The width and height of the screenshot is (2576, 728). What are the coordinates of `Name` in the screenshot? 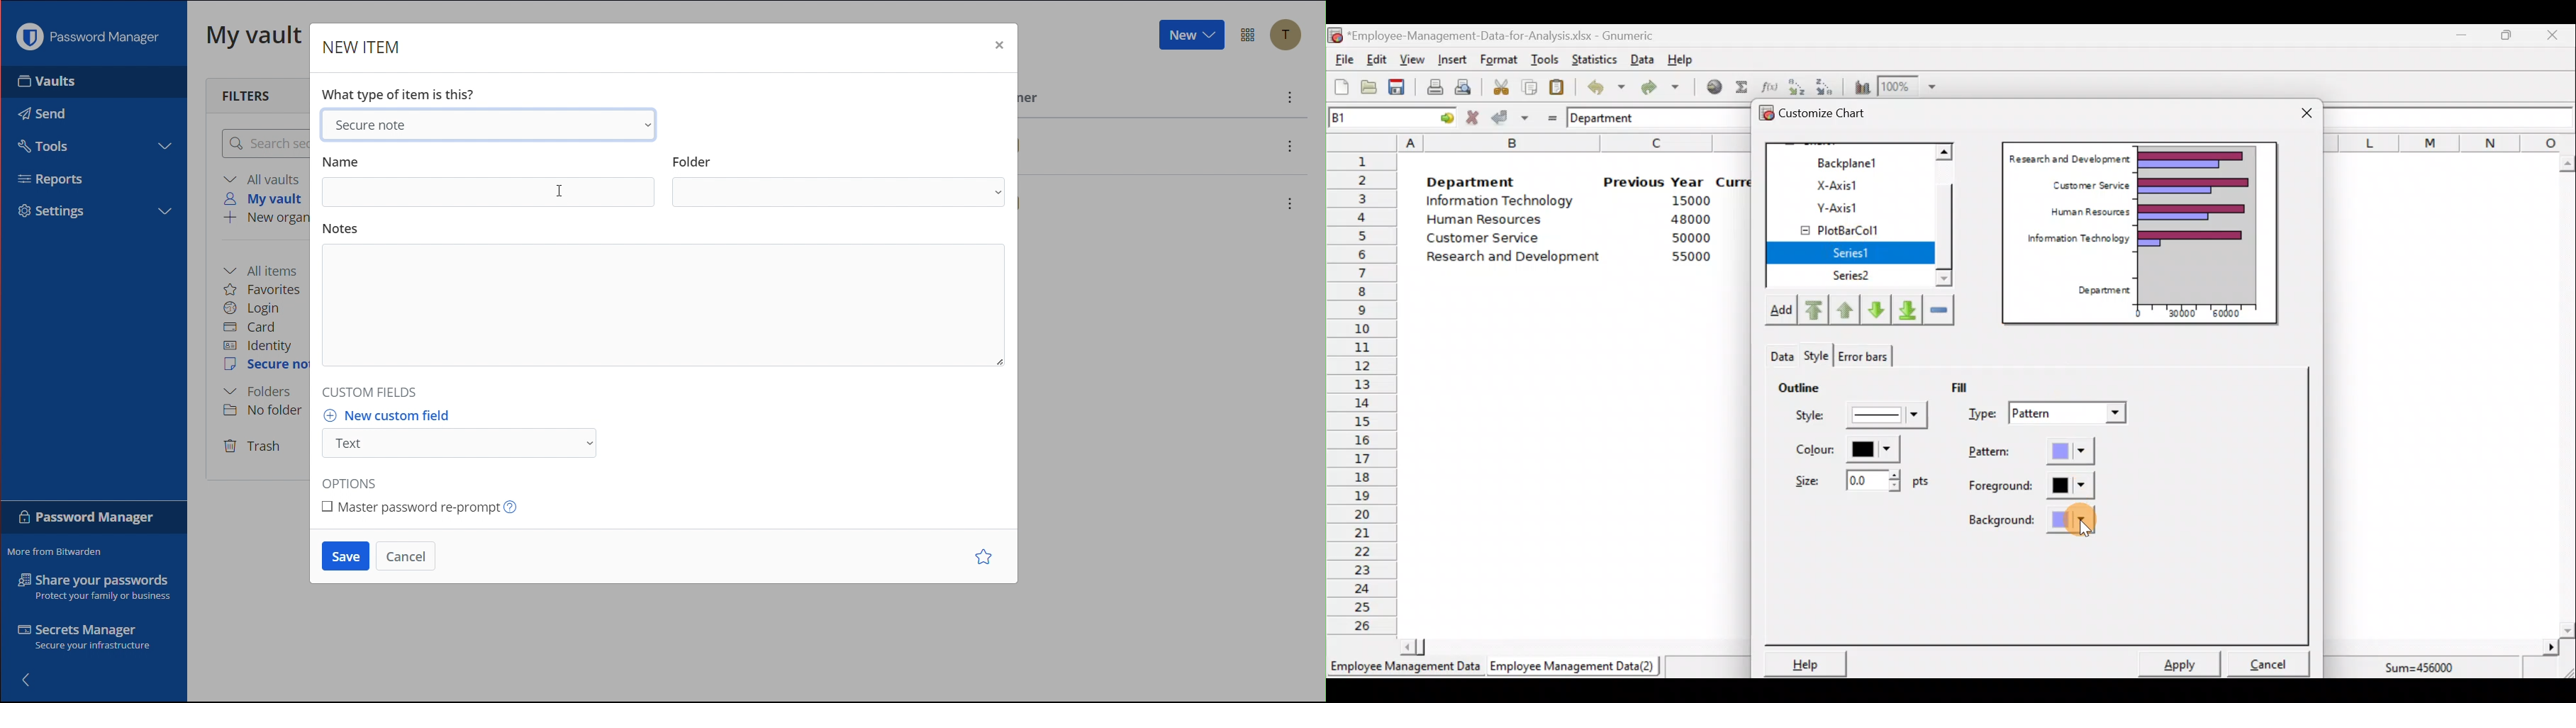 It's located at (489, 179).